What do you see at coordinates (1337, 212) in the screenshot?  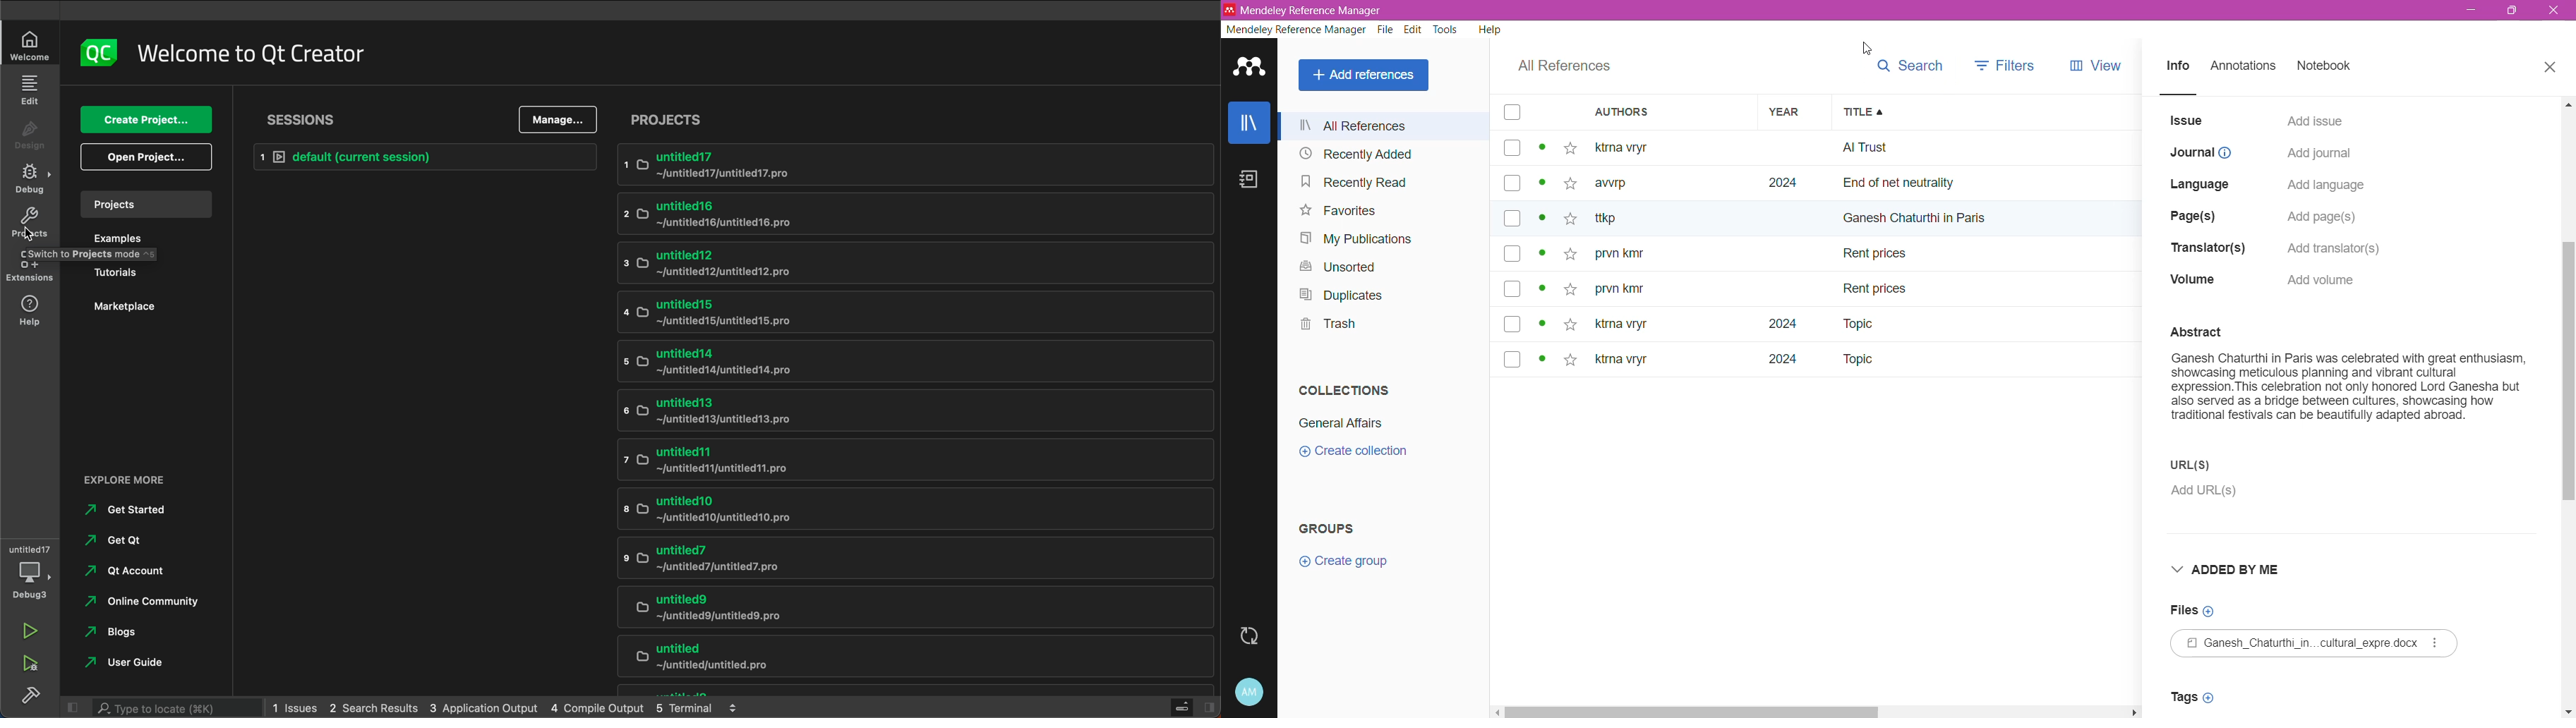 I see `Favorites` at bounding box center [1337, 212].